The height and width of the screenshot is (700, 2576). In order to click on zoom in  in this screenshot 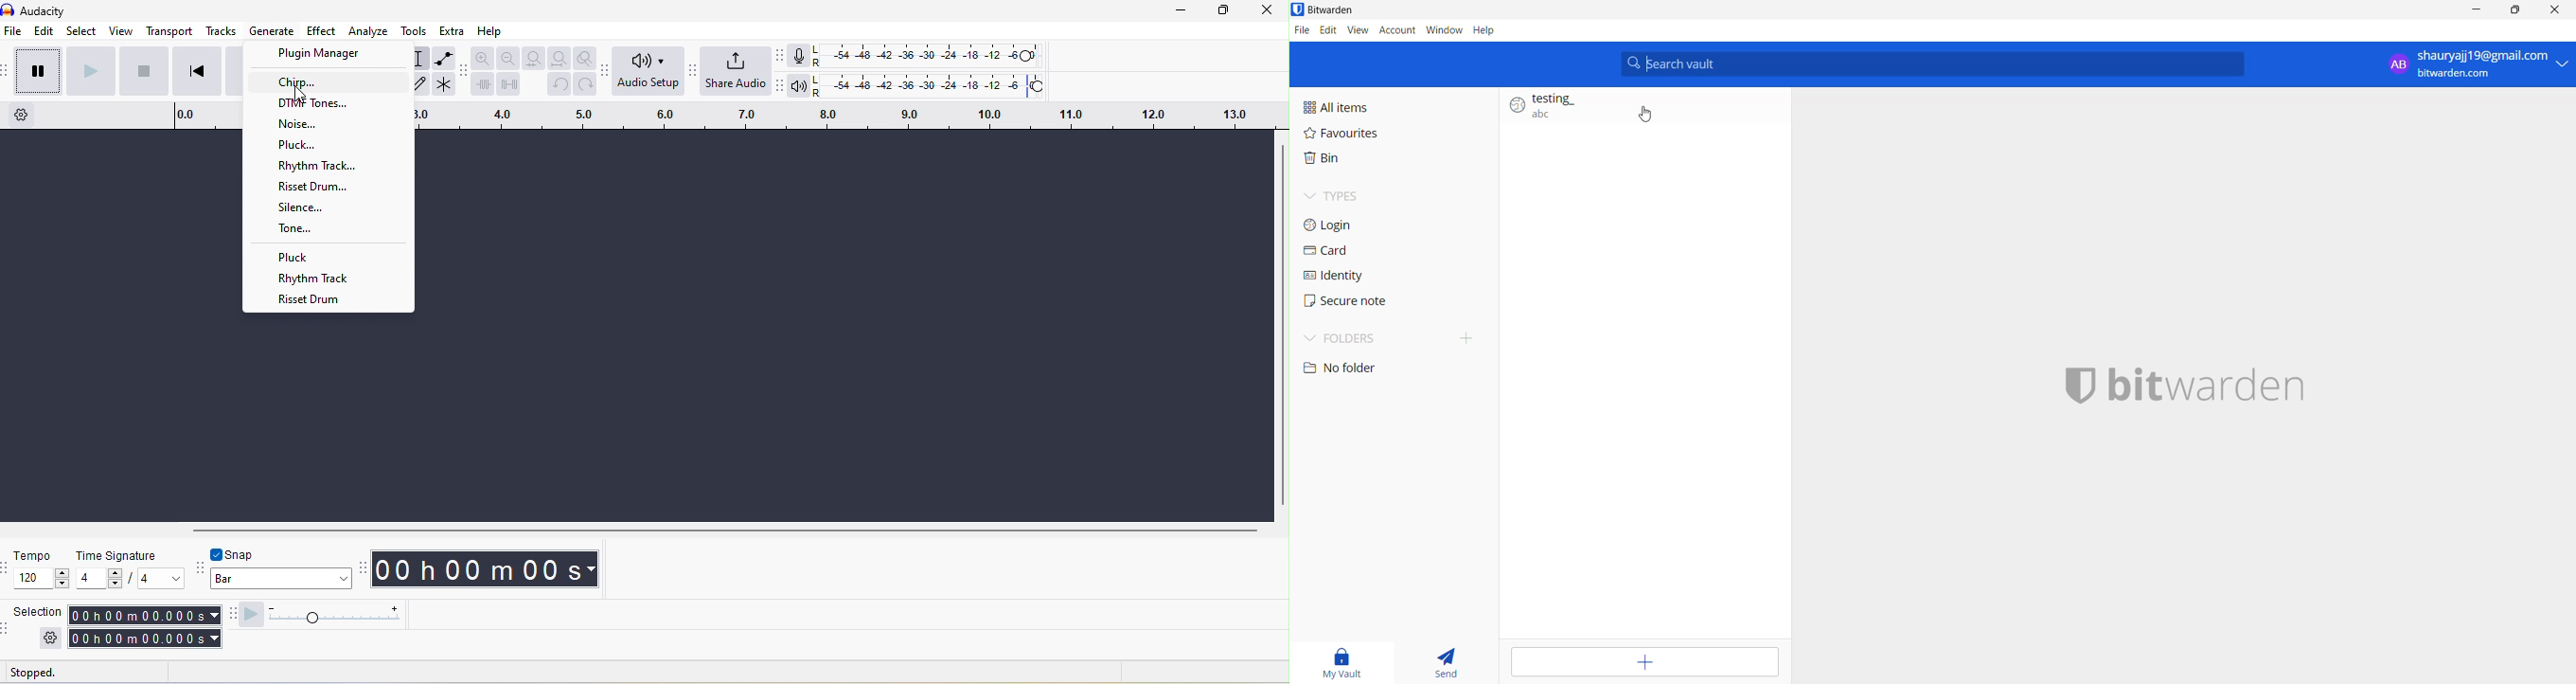, I will do `click(484, 57)`.